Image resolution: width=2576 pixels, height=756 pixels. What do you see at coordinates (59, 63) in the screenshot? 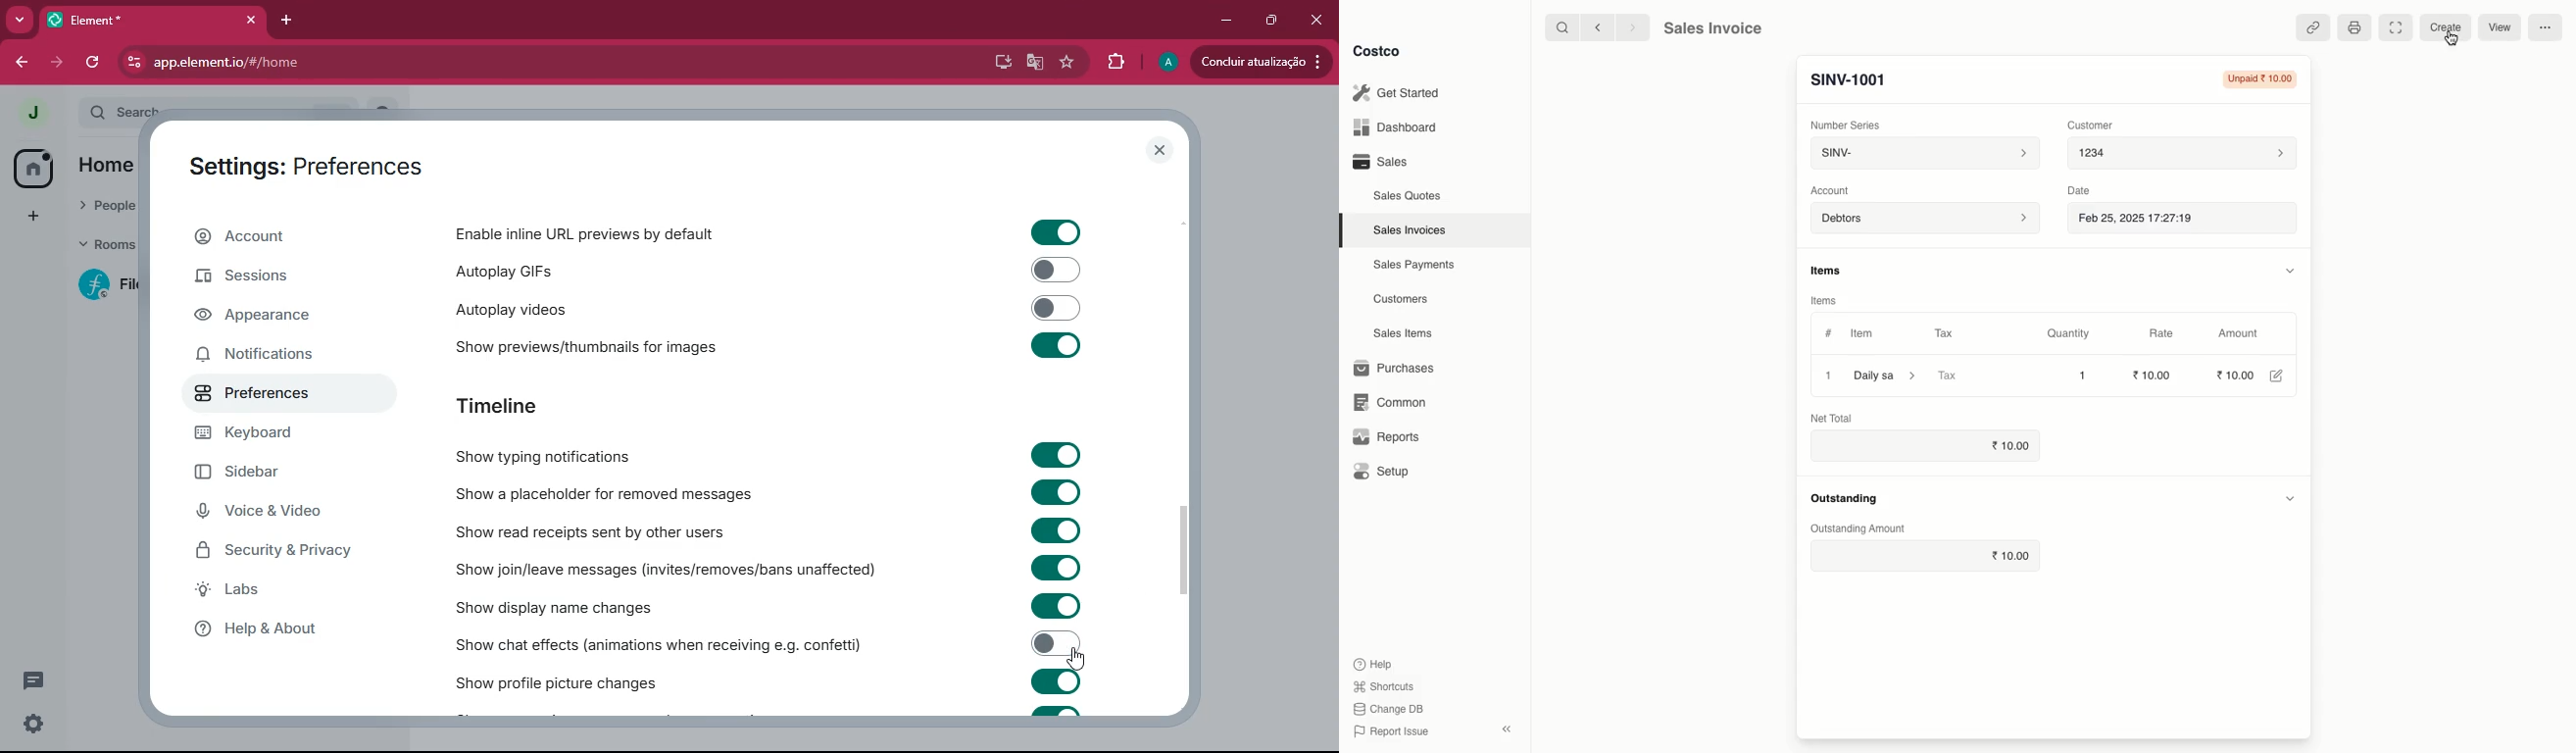
I see `forward` at bounding box center [59, 63].